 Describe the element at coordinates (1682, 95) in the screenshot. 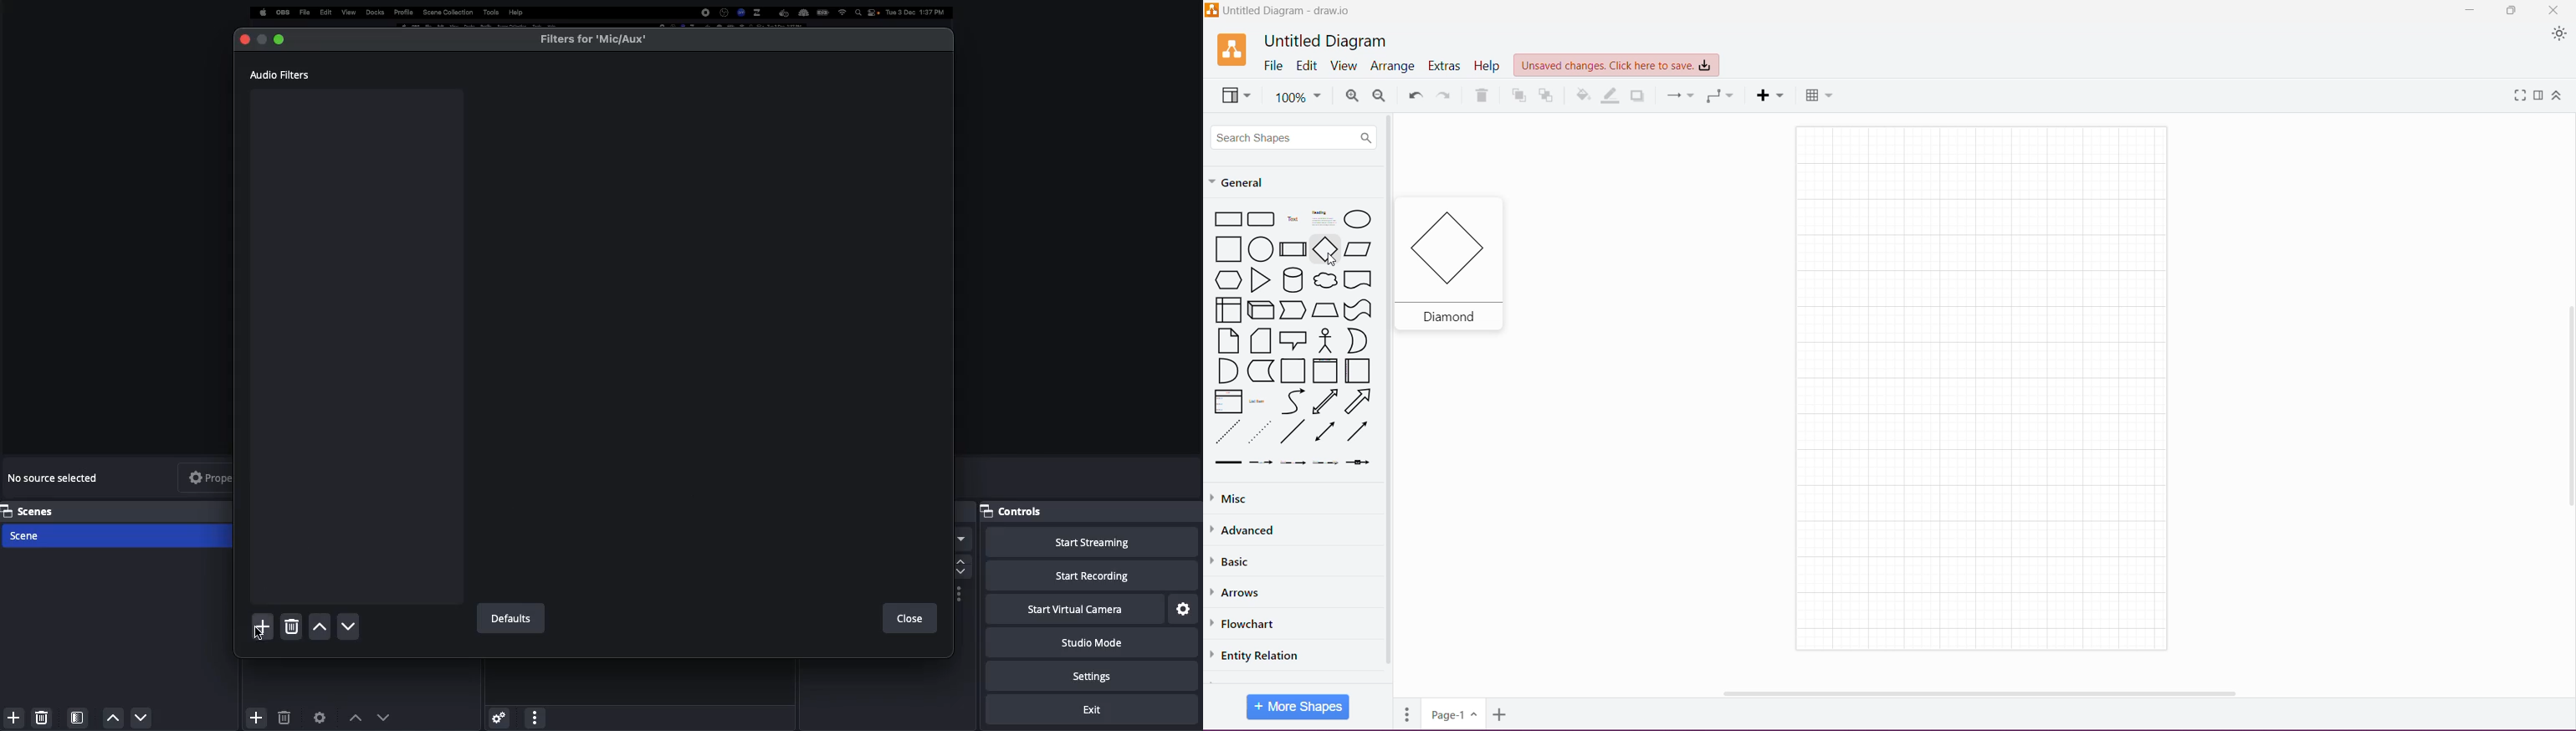

I see `Connection` at that location.